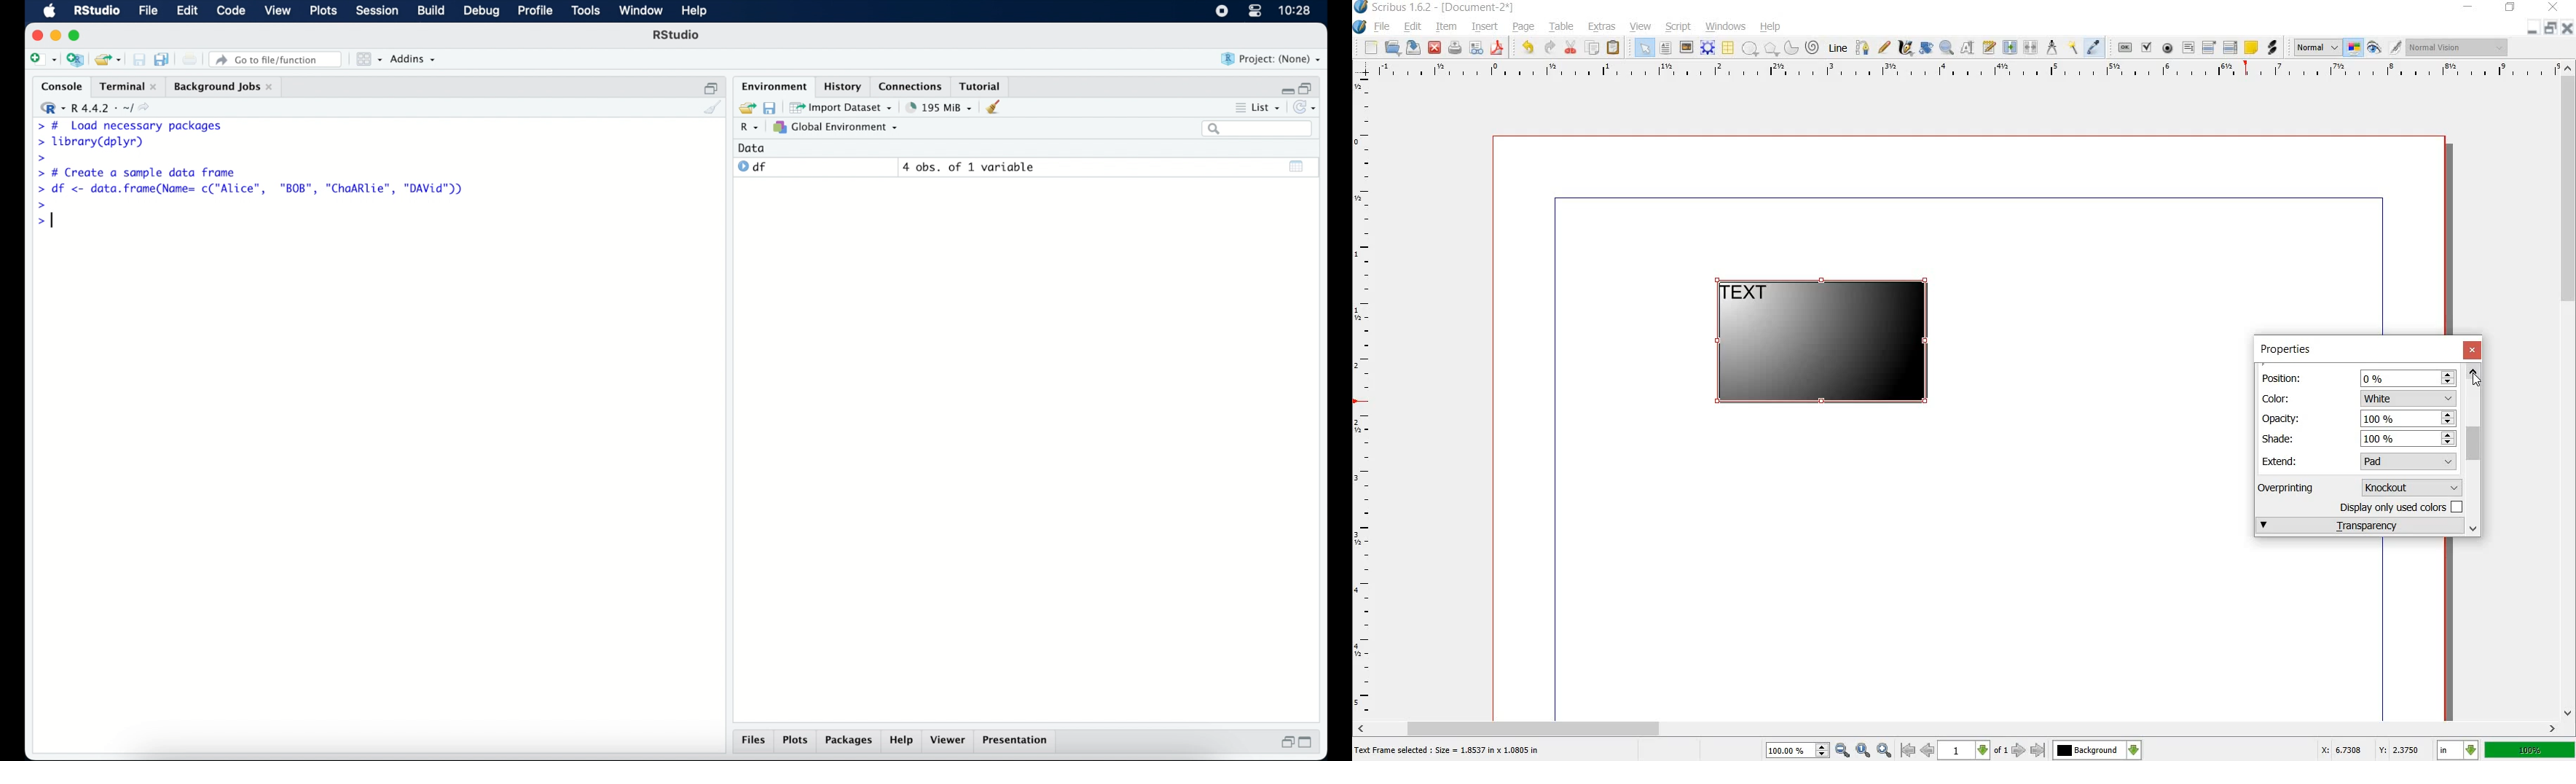 Image resolution: width=2576 pixels, height=784 pixels. What do you see at coordinates (2566, 28) in the screenshot?
I see `close` at bounding box center [2566, 28].